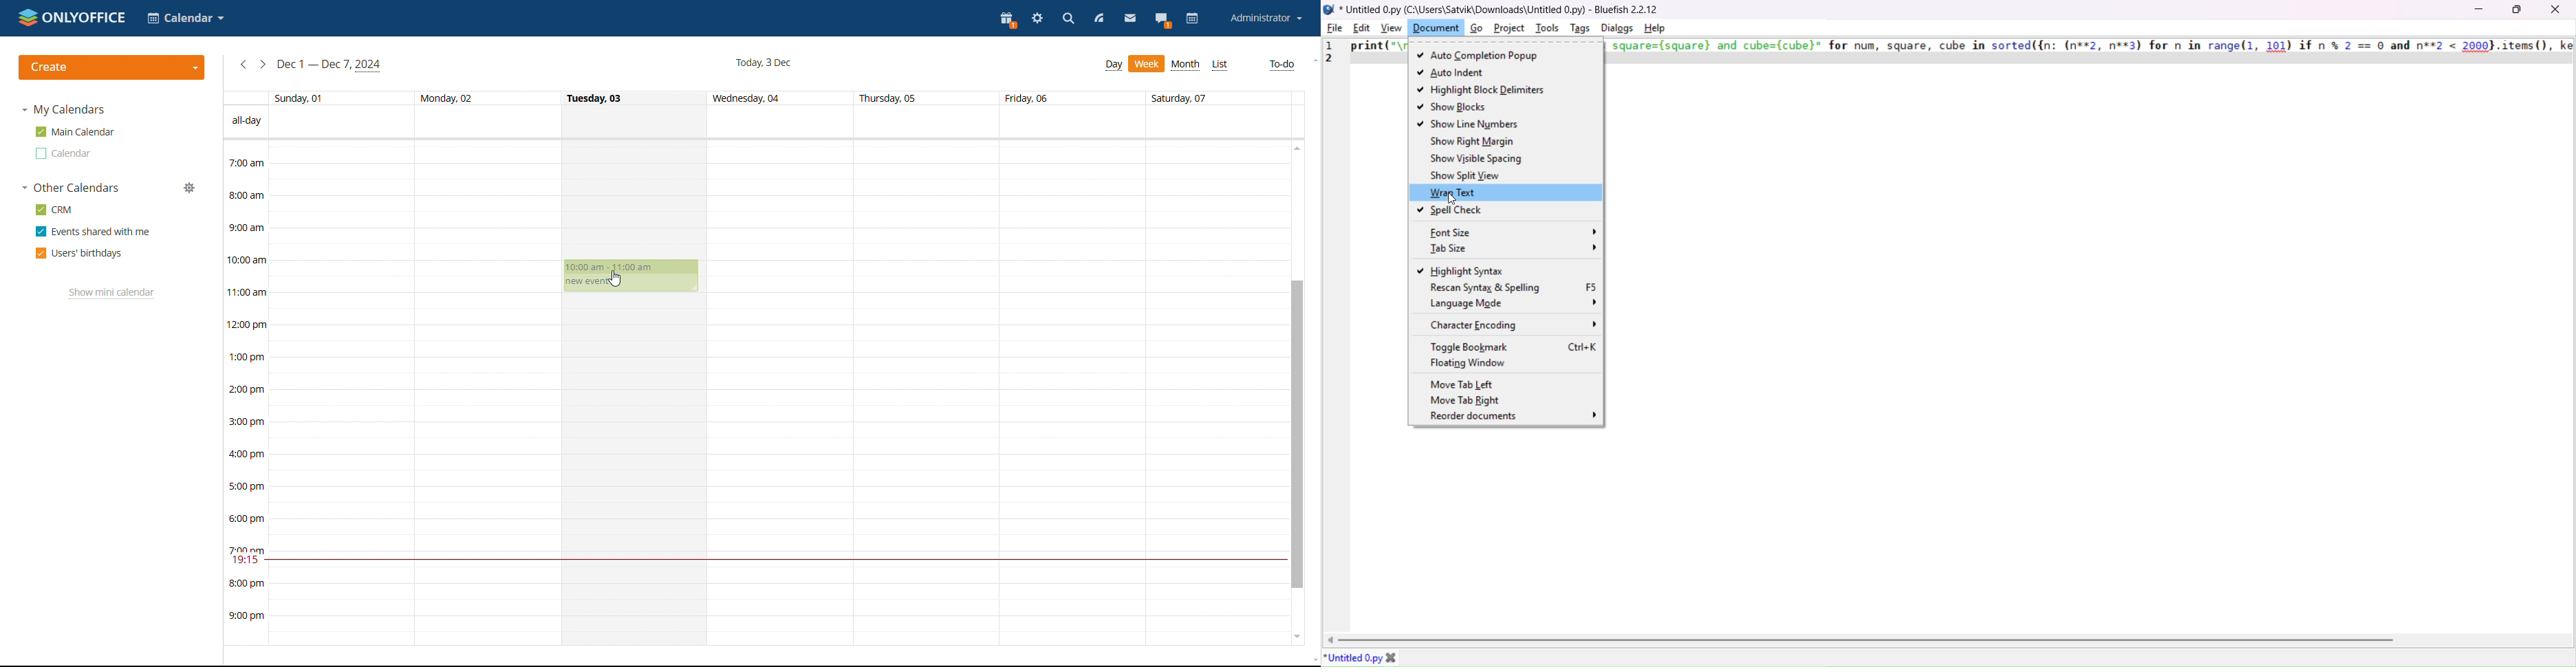 This screenshot has height=672, width=2576. What do you see at coordinates (1476, 54) in the screenshot?
I see `auto completion popup` at bounding box center [1476, 54].